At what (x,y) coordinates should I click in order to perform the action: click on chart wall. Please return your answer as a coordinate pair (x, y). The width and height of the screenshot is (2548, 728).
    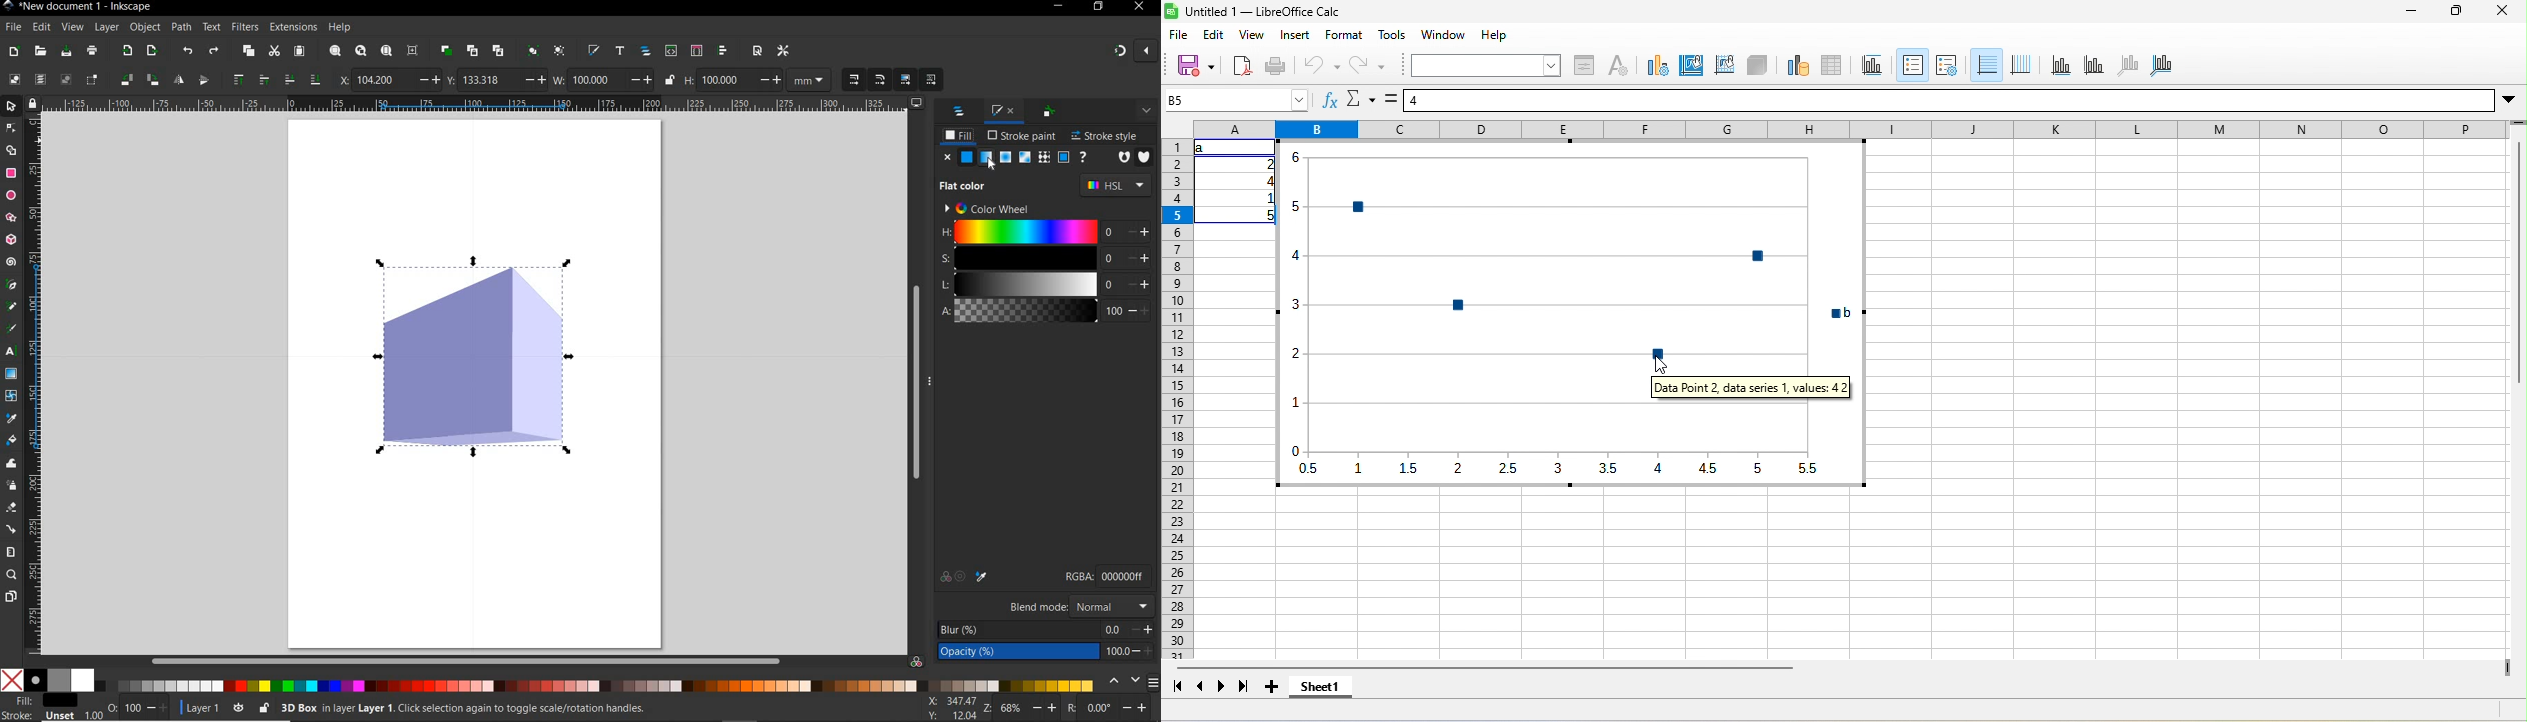
    Looking at the image, I should click on (1725, 67).